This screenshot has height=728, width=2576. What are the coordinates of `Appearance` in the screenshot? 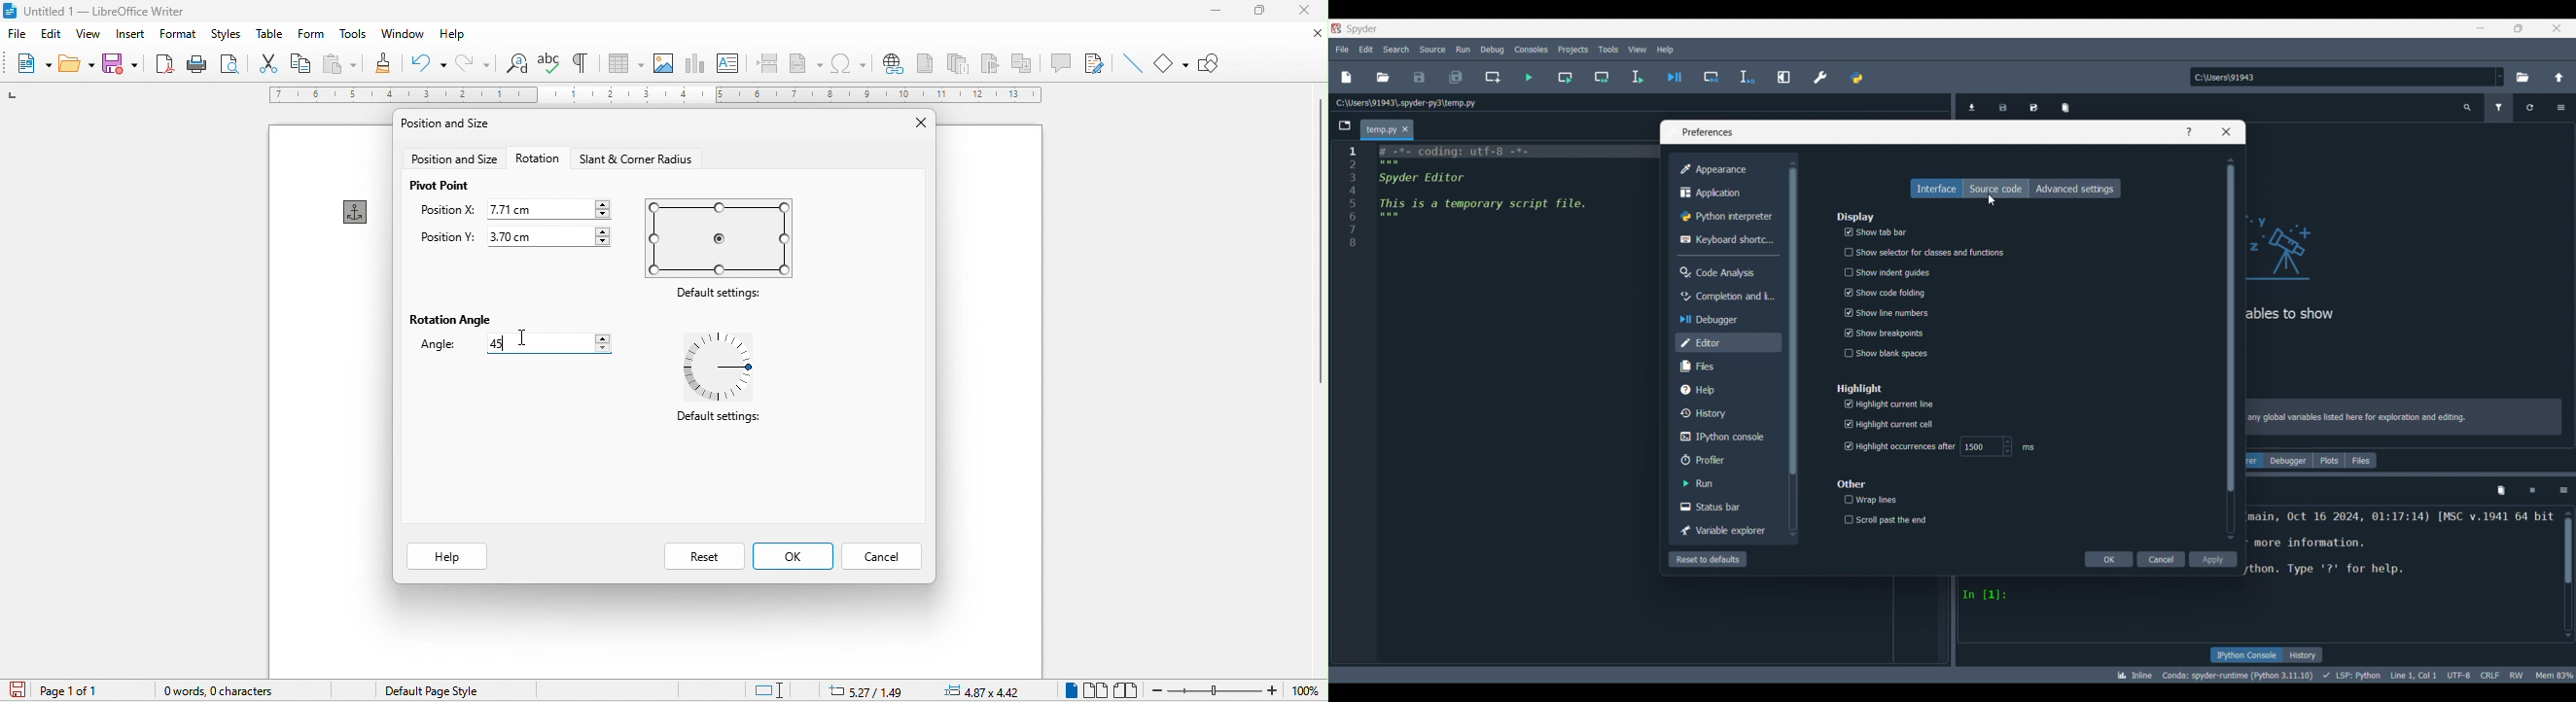 It's located at (1728, 169).